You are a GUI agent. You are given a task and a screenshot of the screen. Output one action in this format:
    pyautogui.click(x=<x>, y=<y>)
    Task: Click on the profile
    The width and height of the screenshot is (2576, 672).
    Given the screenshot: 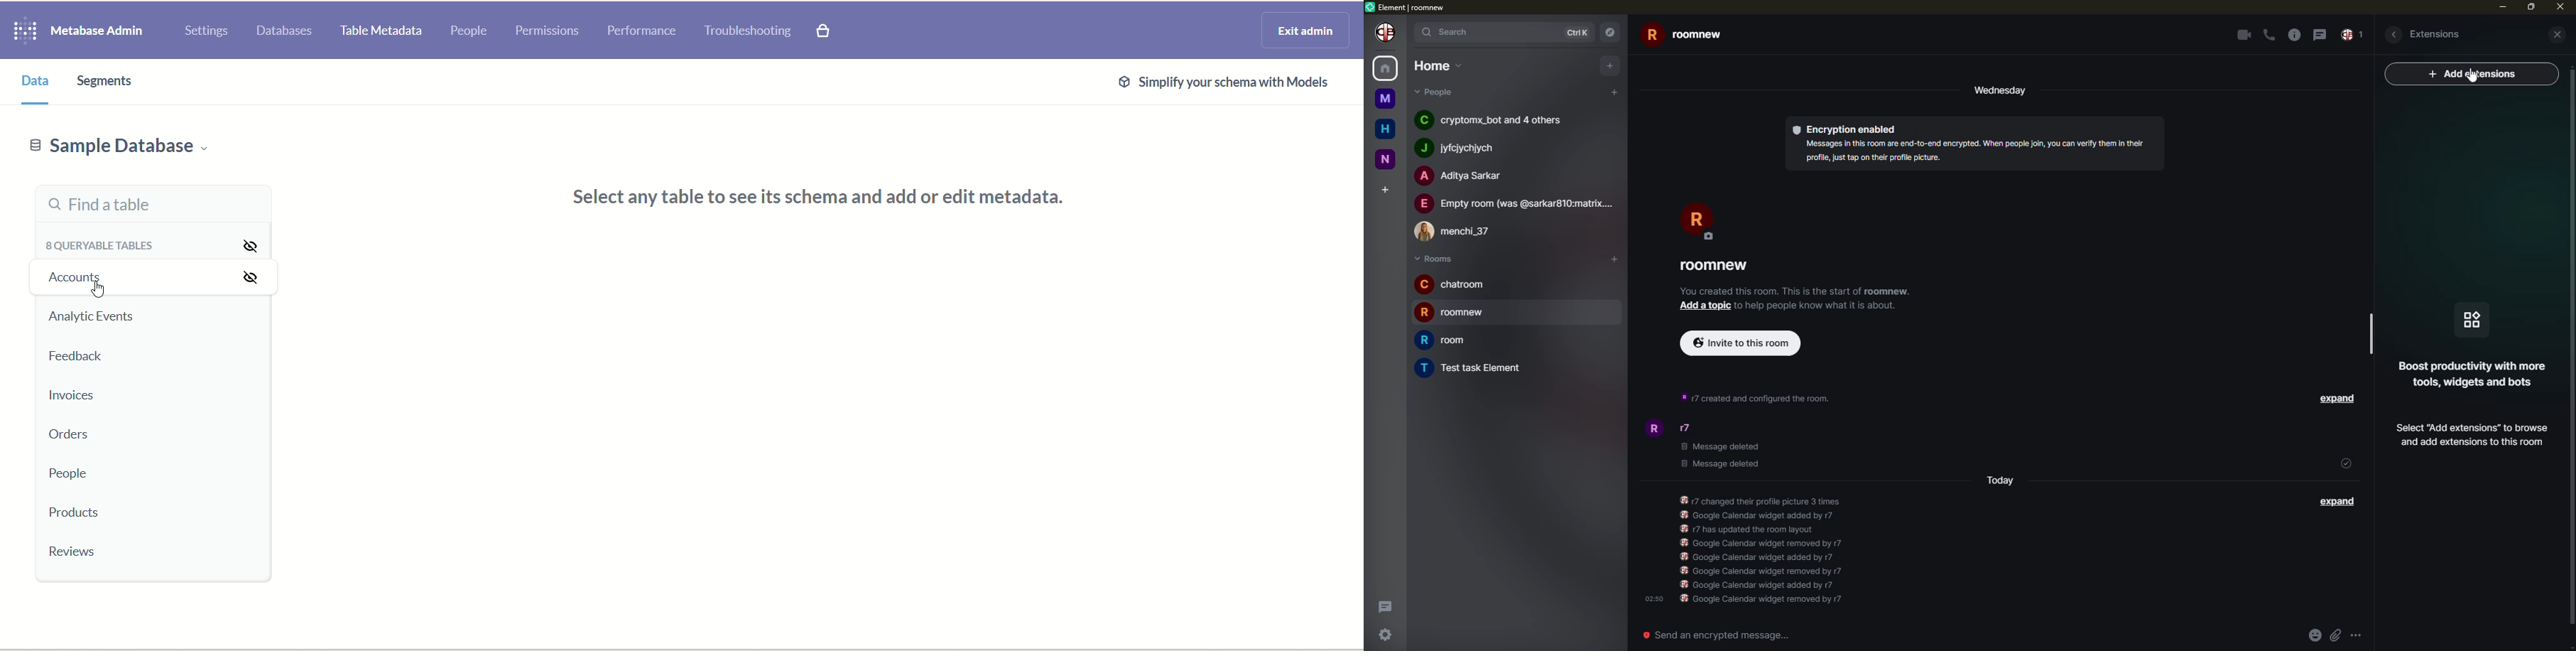 What is the action you would take?
    pyautogui.click(x=1653, y=427)
    